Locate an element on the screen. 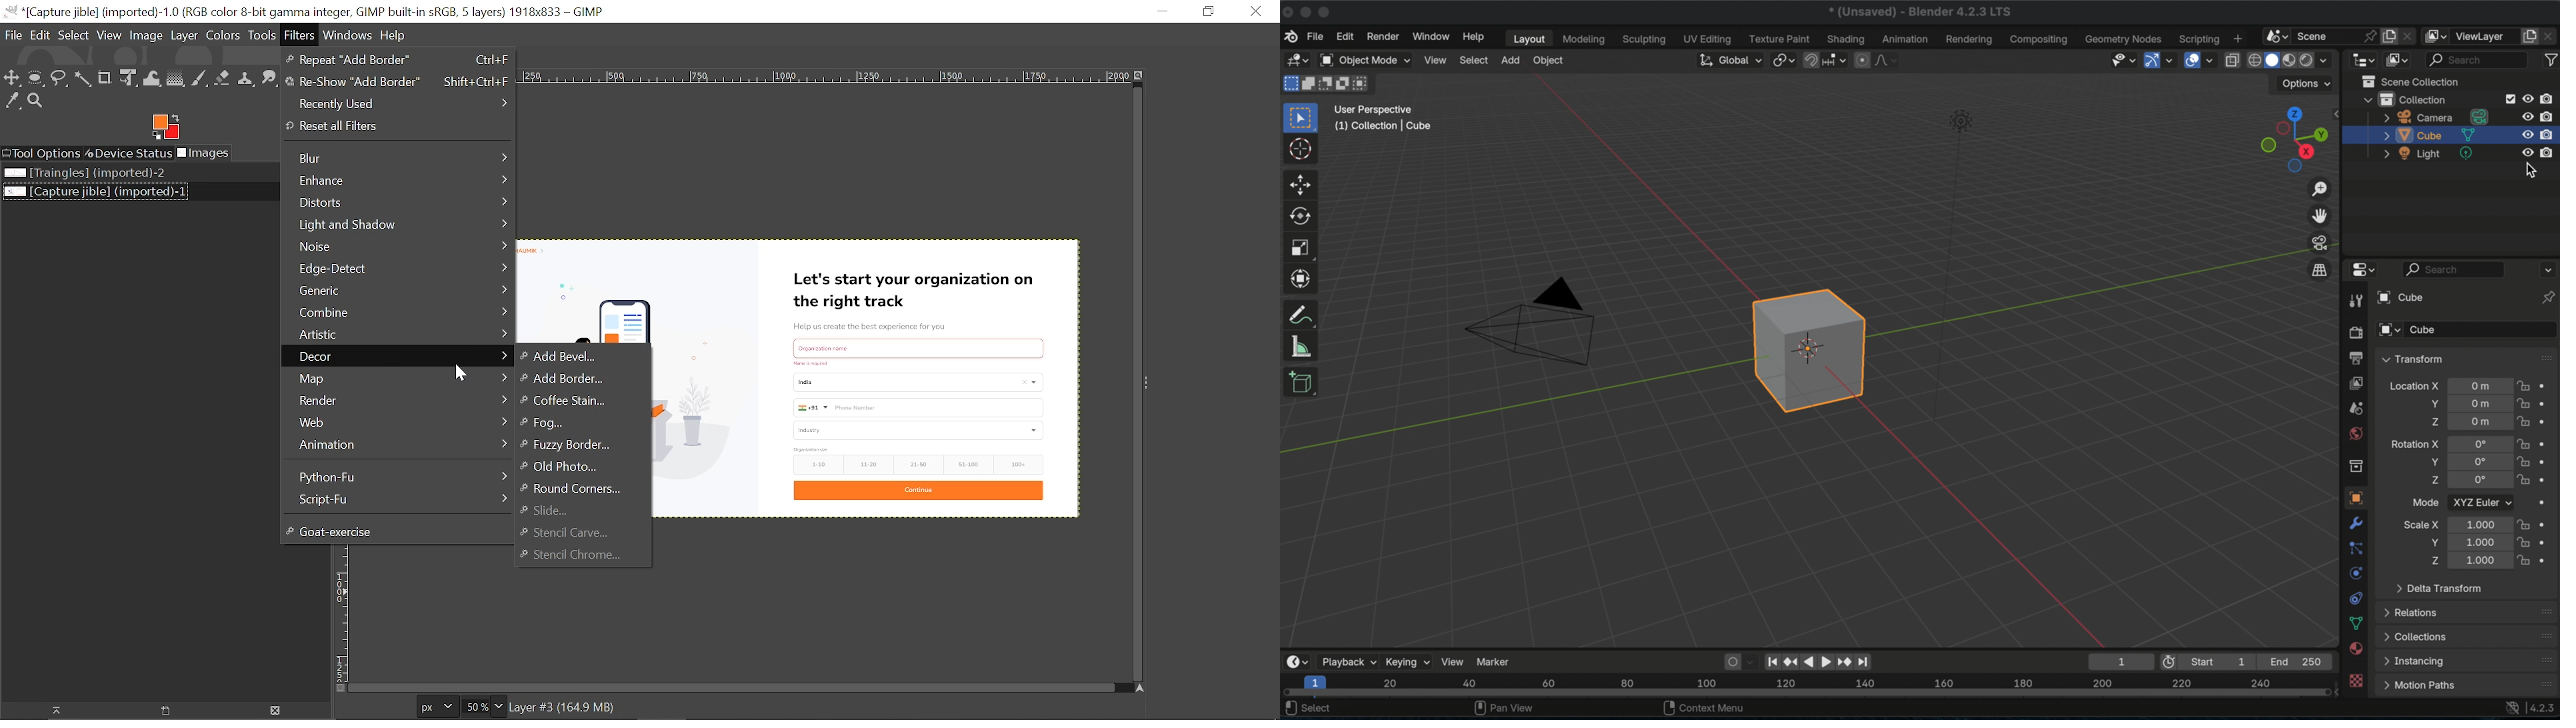  Minimize is located at coordinates (1157, 11).